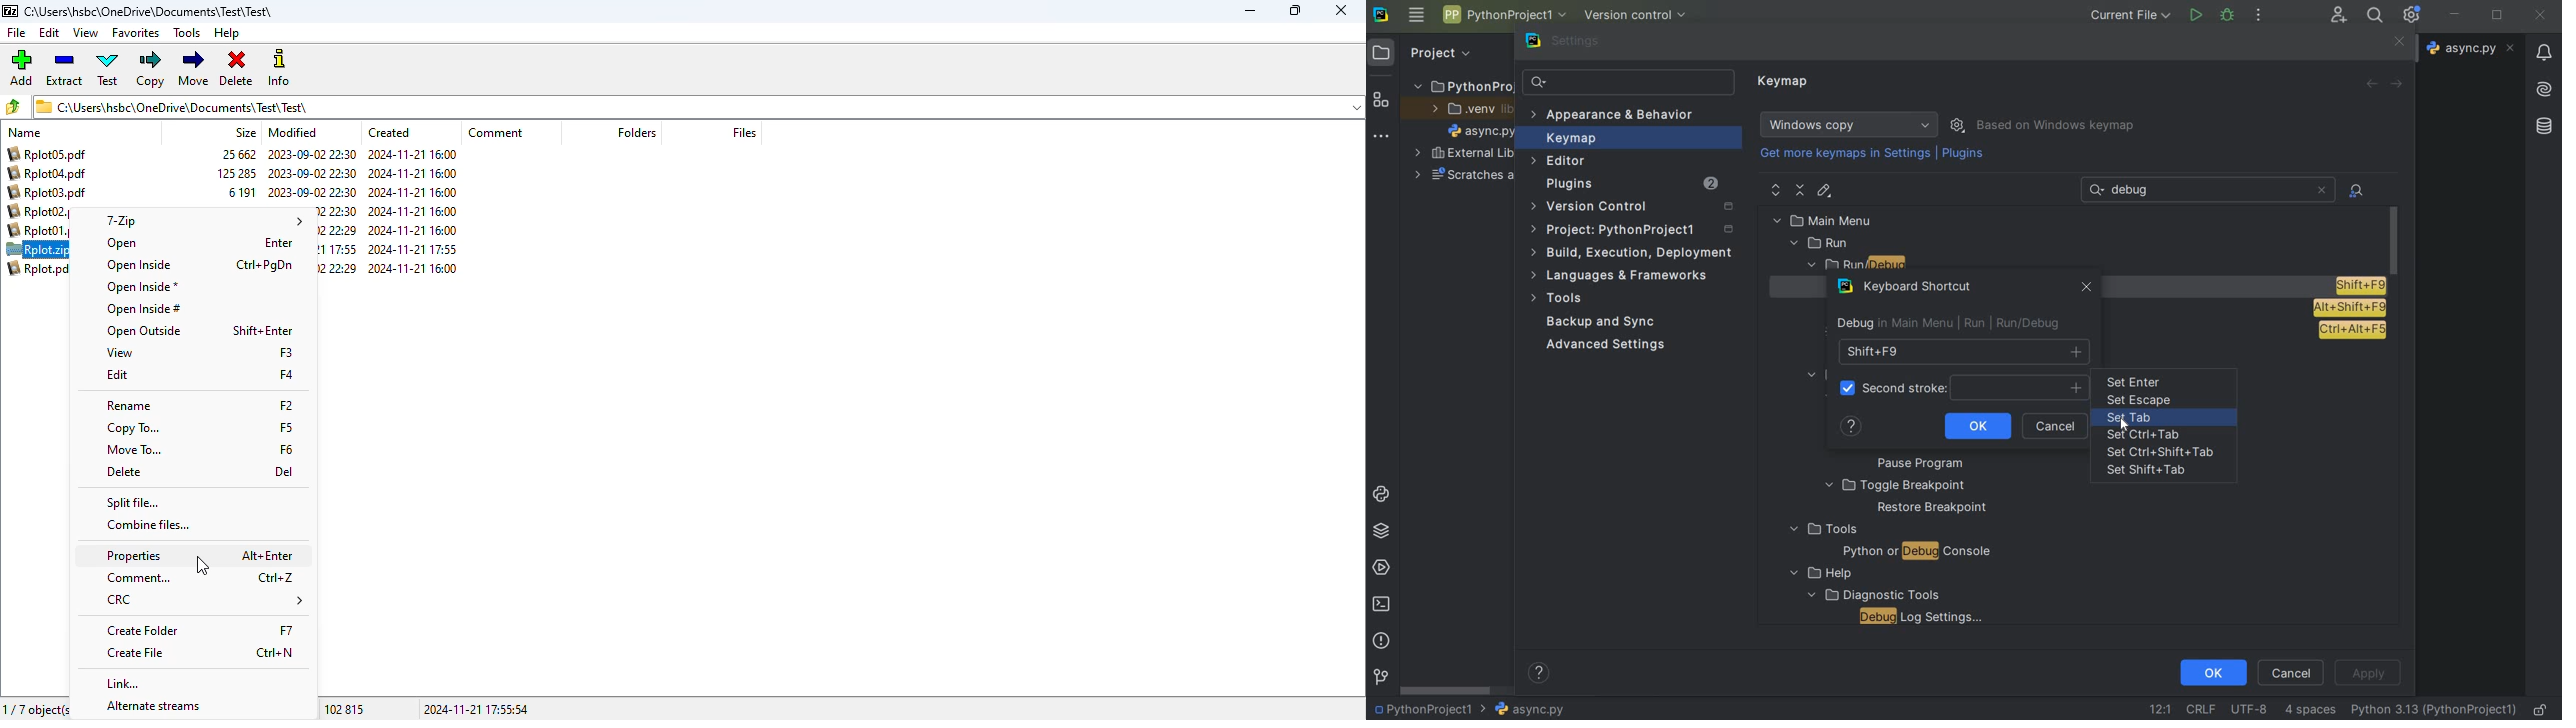  I want to click on terminal, so click(1383, 603).